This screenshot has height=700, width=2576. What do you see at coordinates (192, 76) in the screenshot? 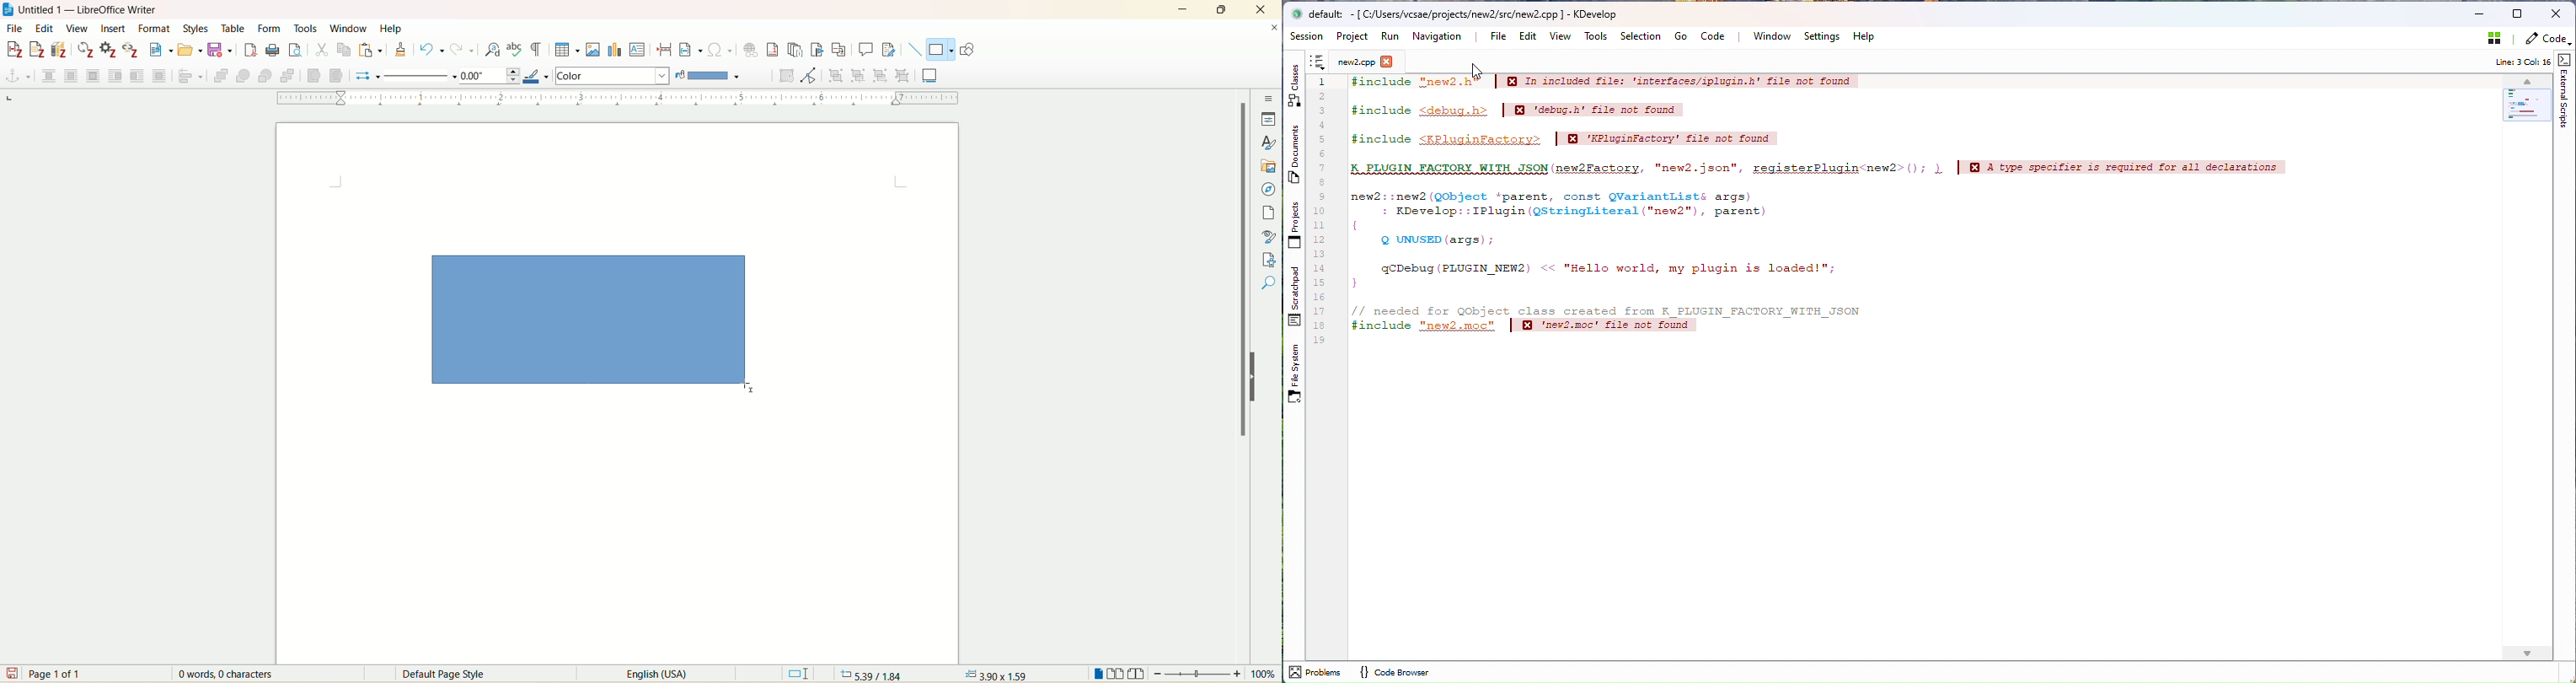
I see `align objects` at bounding box center [192, 76].